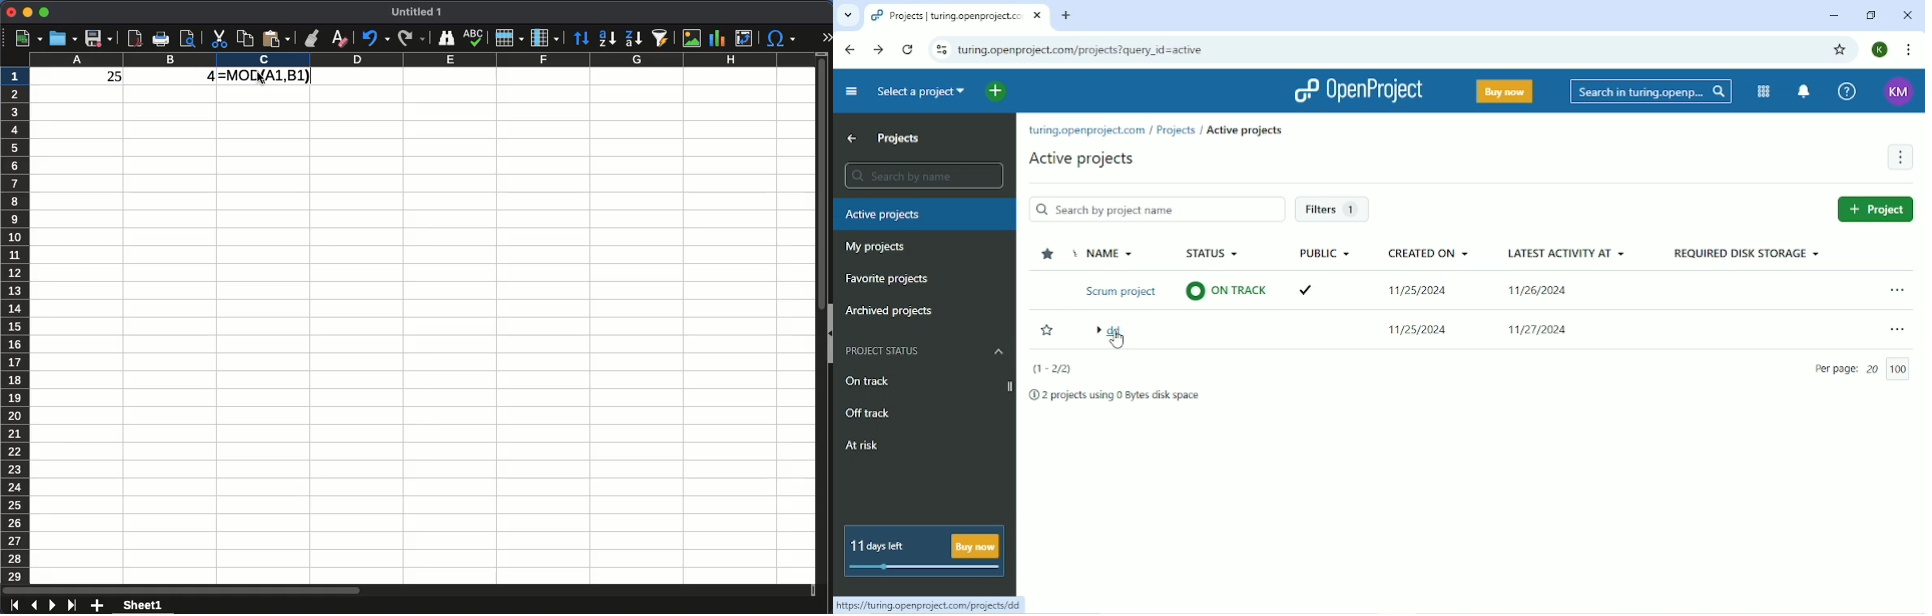 This screenshot has width=1932, height=616. I want to click on 11/27/2024, so click(1541, 328).